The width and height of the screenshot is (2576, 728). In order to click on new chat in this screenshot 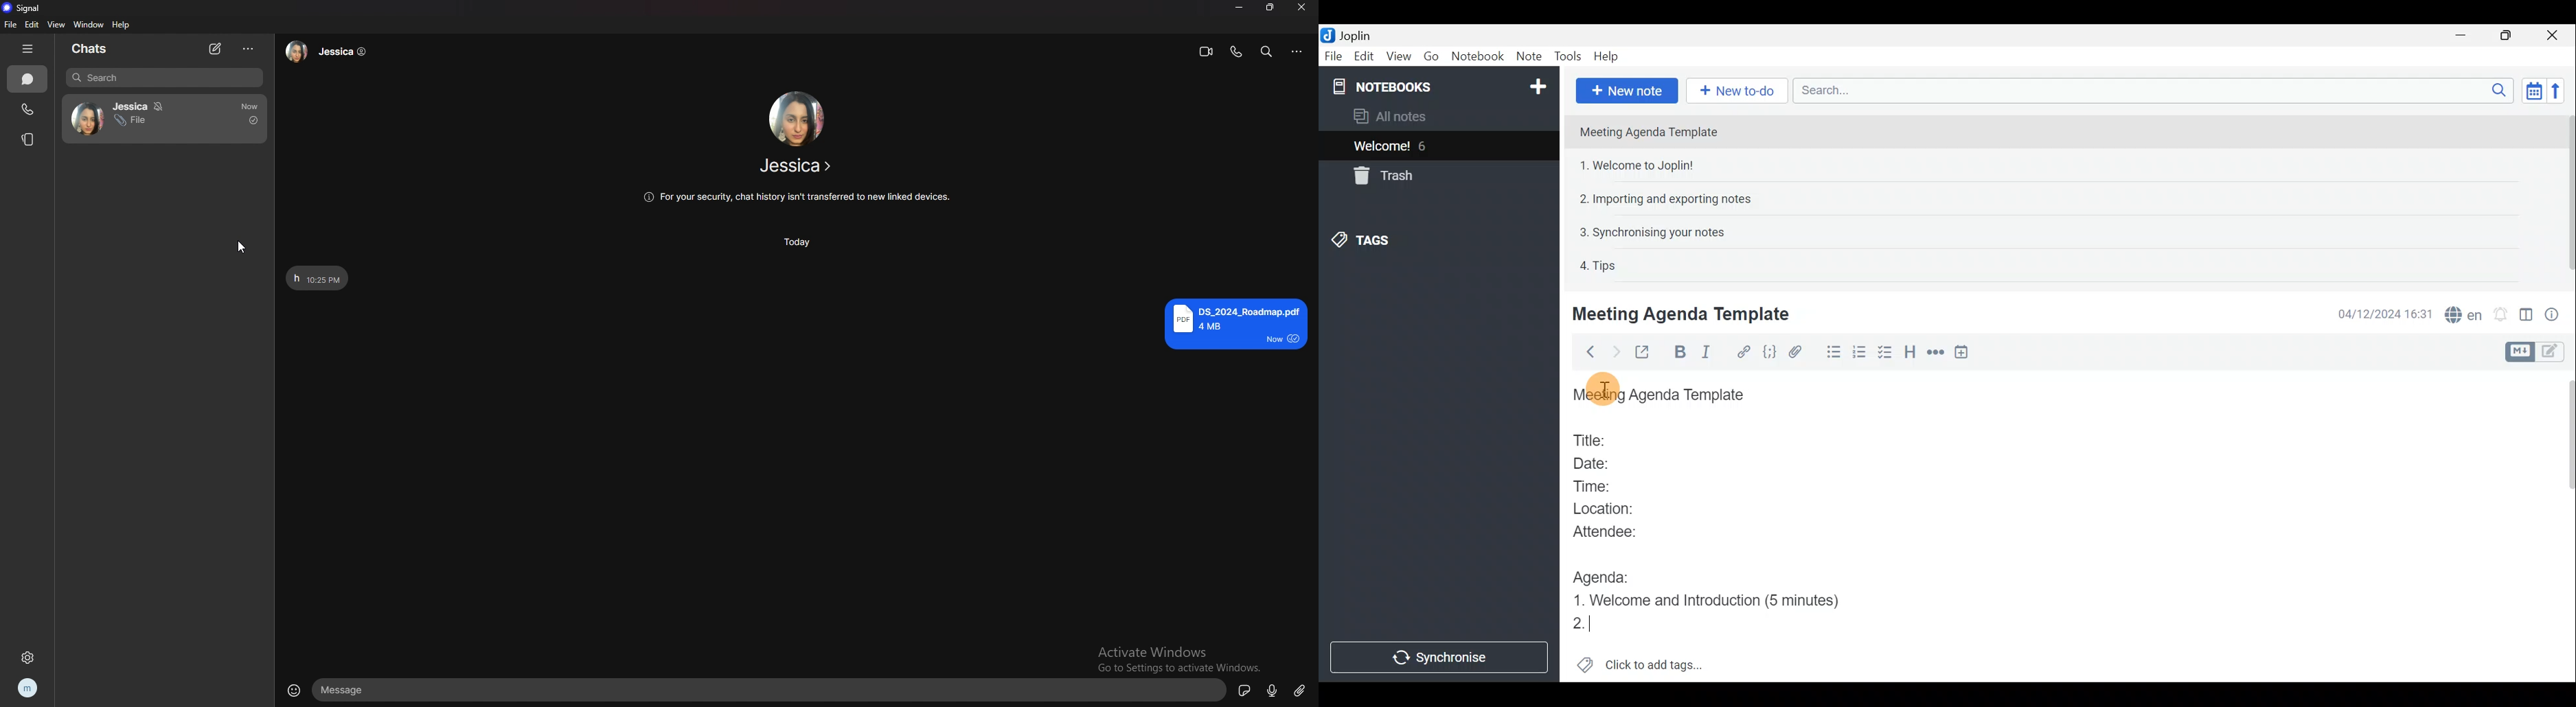, I will do `click(215, 50)`.